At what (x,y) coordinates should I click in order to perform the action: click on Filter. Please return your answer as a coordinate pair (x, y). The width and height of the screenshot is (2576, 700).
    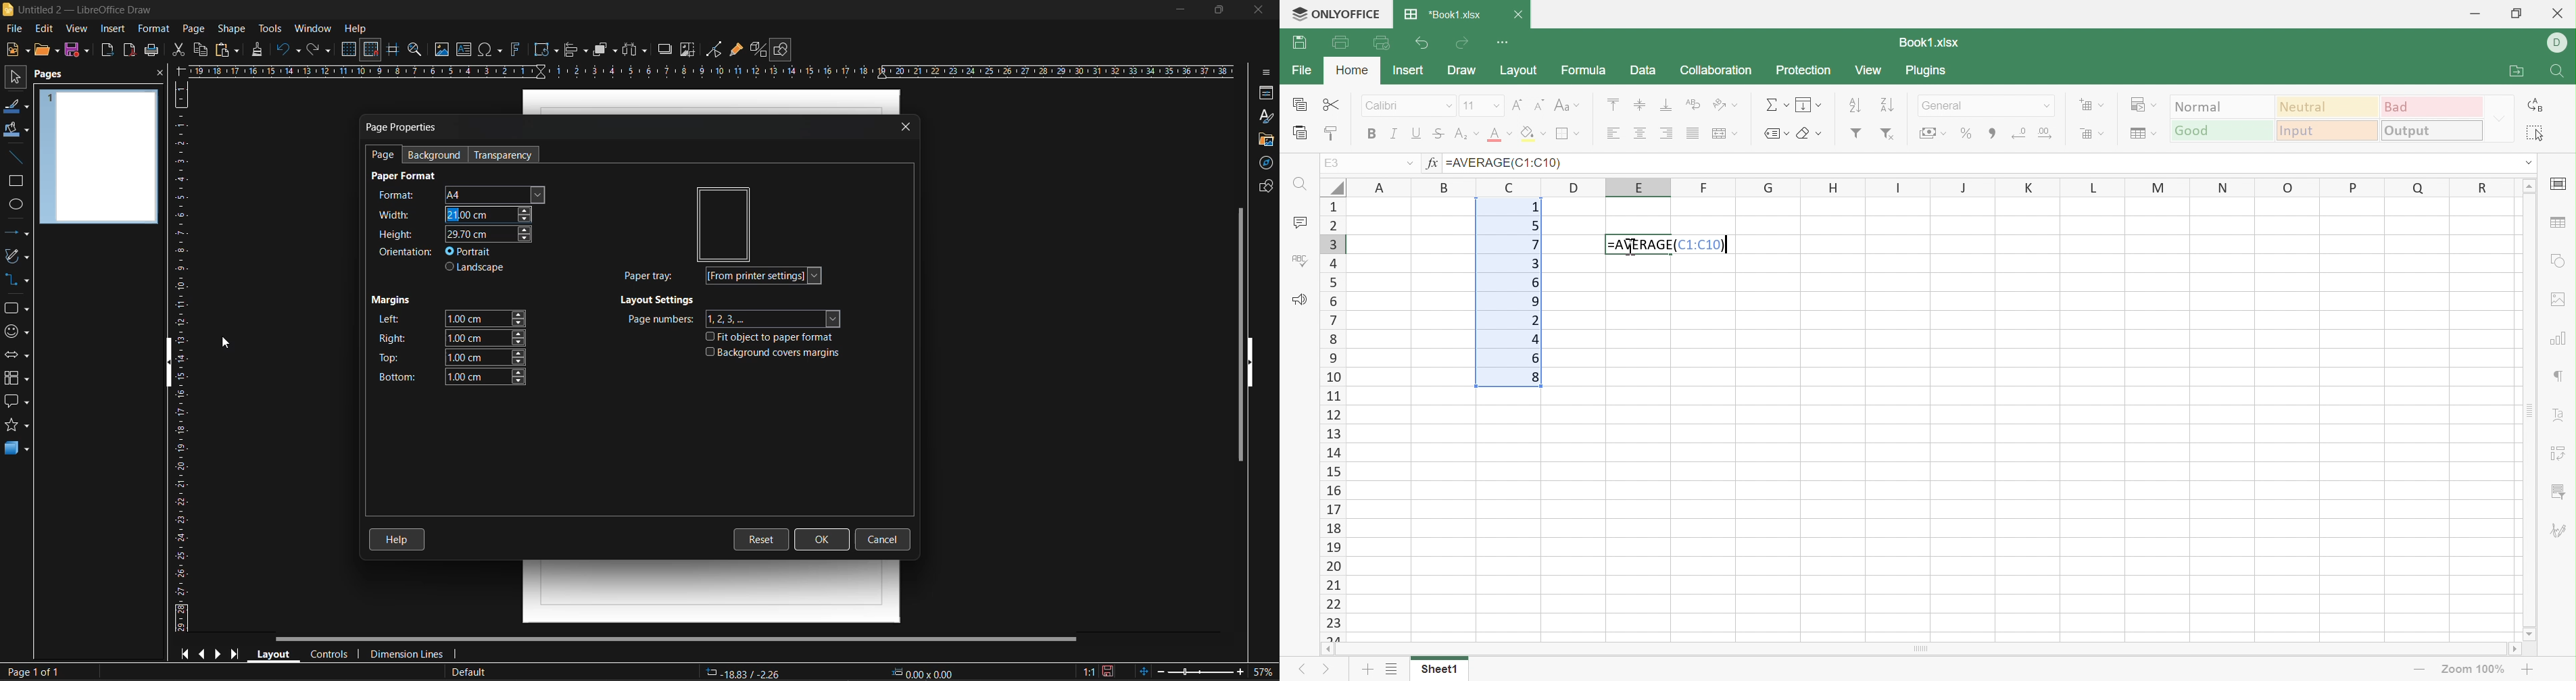
    Looking at the image, I should click on (1853, 133).